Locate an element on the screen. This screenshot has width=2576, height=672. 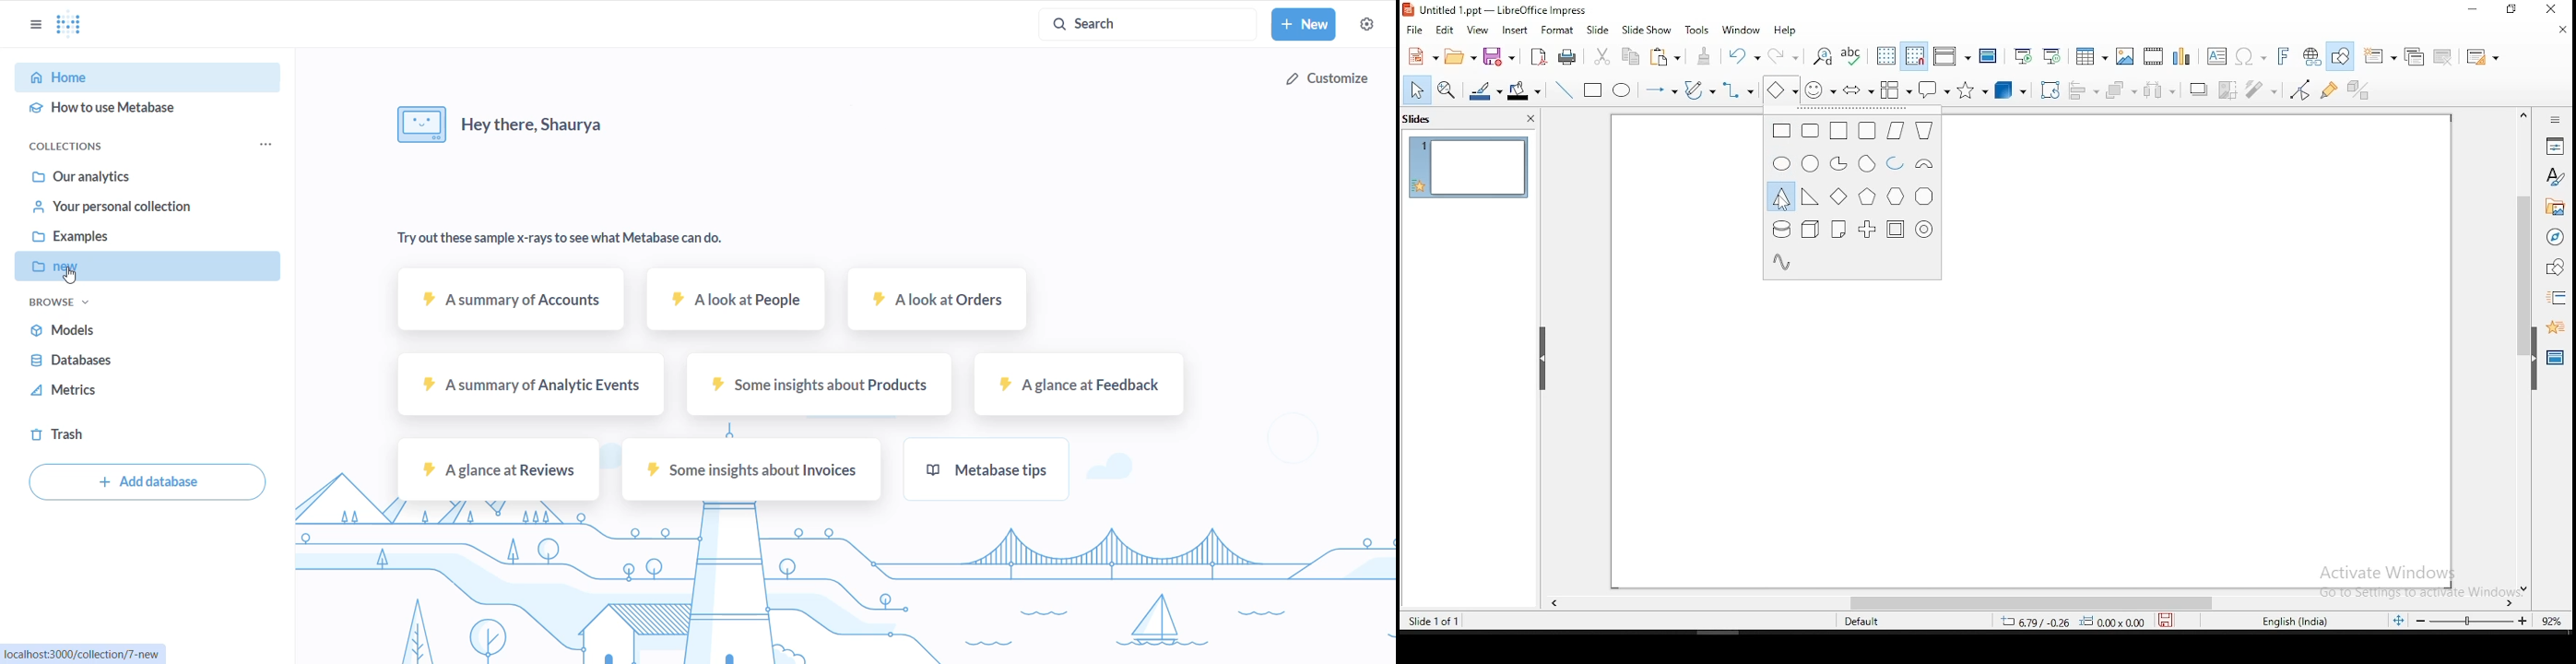
display views is located at coordinates (1950, 57).